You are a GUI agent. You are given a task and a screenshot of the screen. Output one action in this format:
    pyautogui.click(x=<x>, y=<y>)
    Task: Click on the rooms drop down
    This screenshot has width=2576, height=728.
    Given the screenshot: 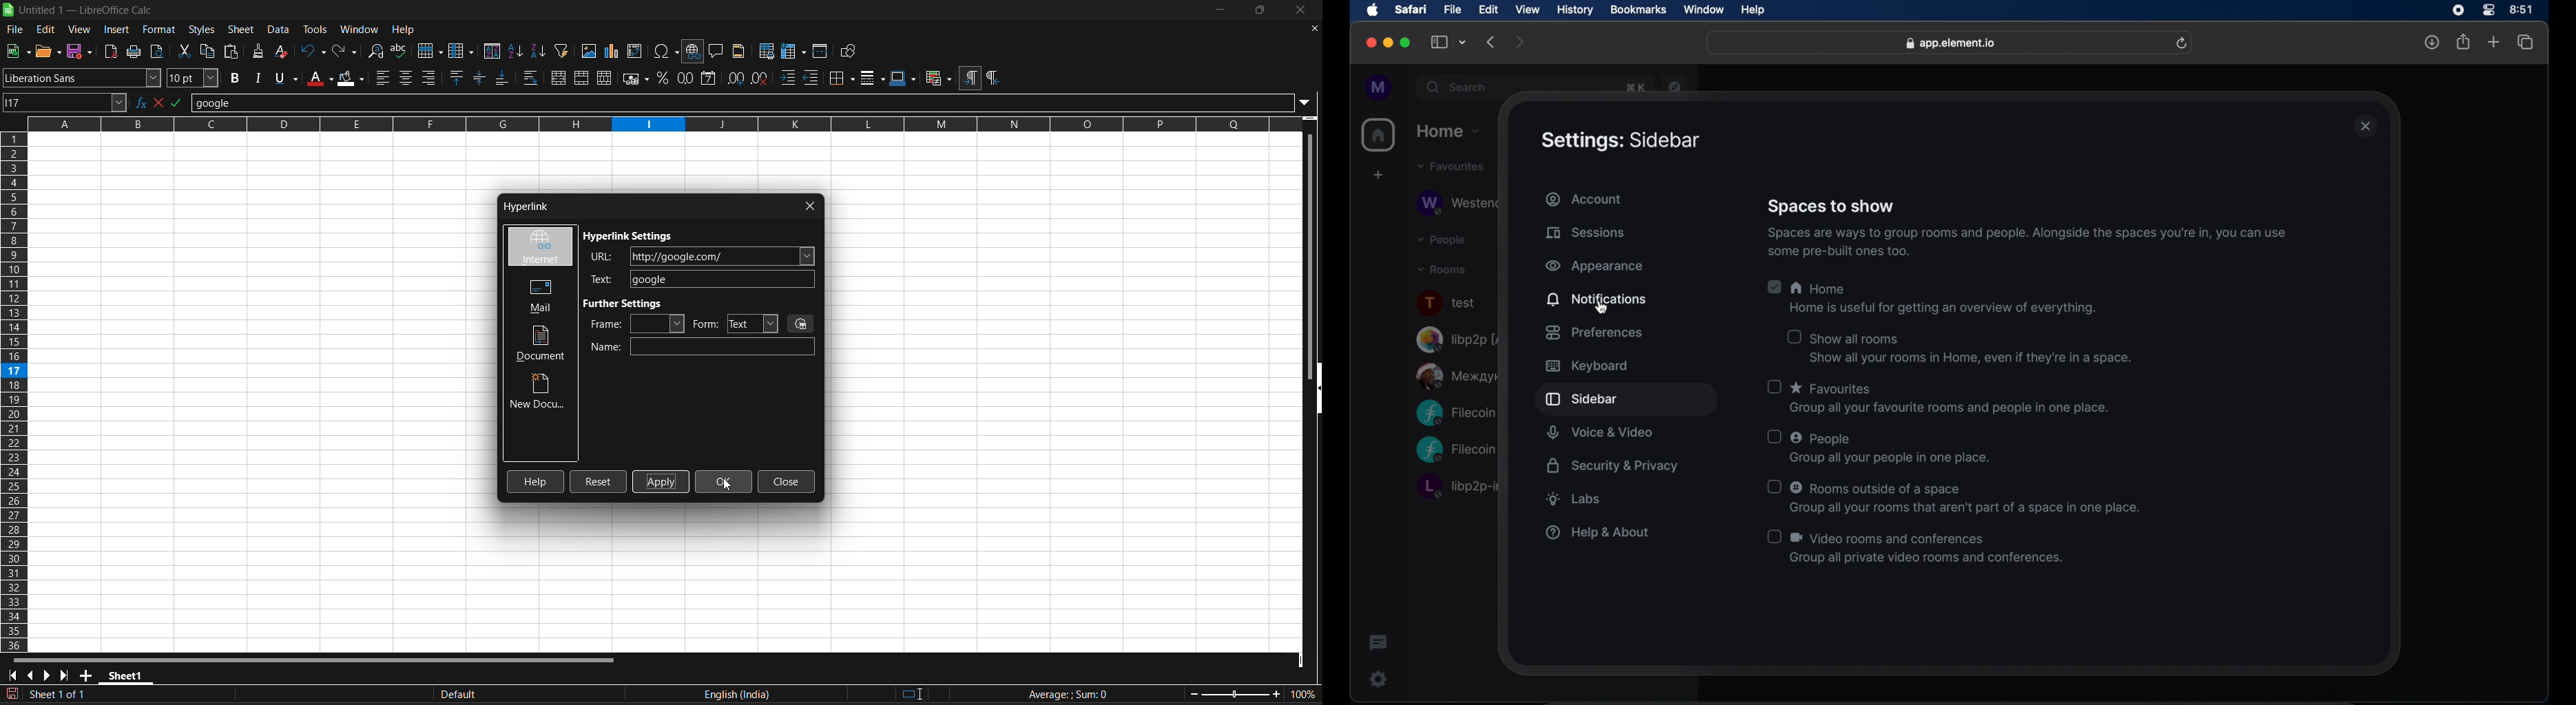 What is the action you would take?
    pyautogui.click(x=1440, y=270)
    